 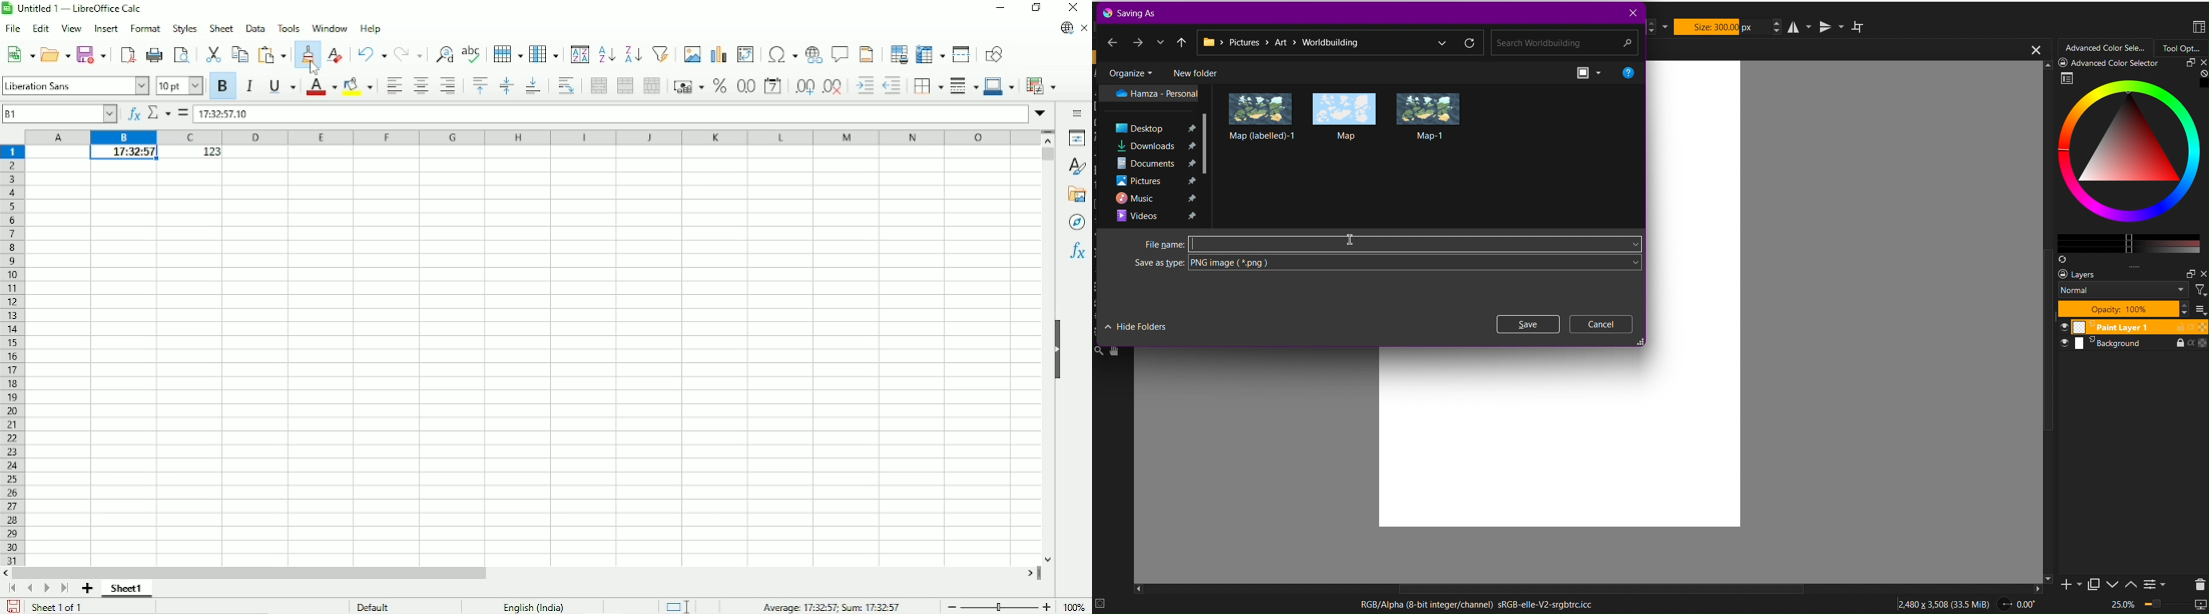 I want to click on Headers and footers, so click(x=867, y=54).